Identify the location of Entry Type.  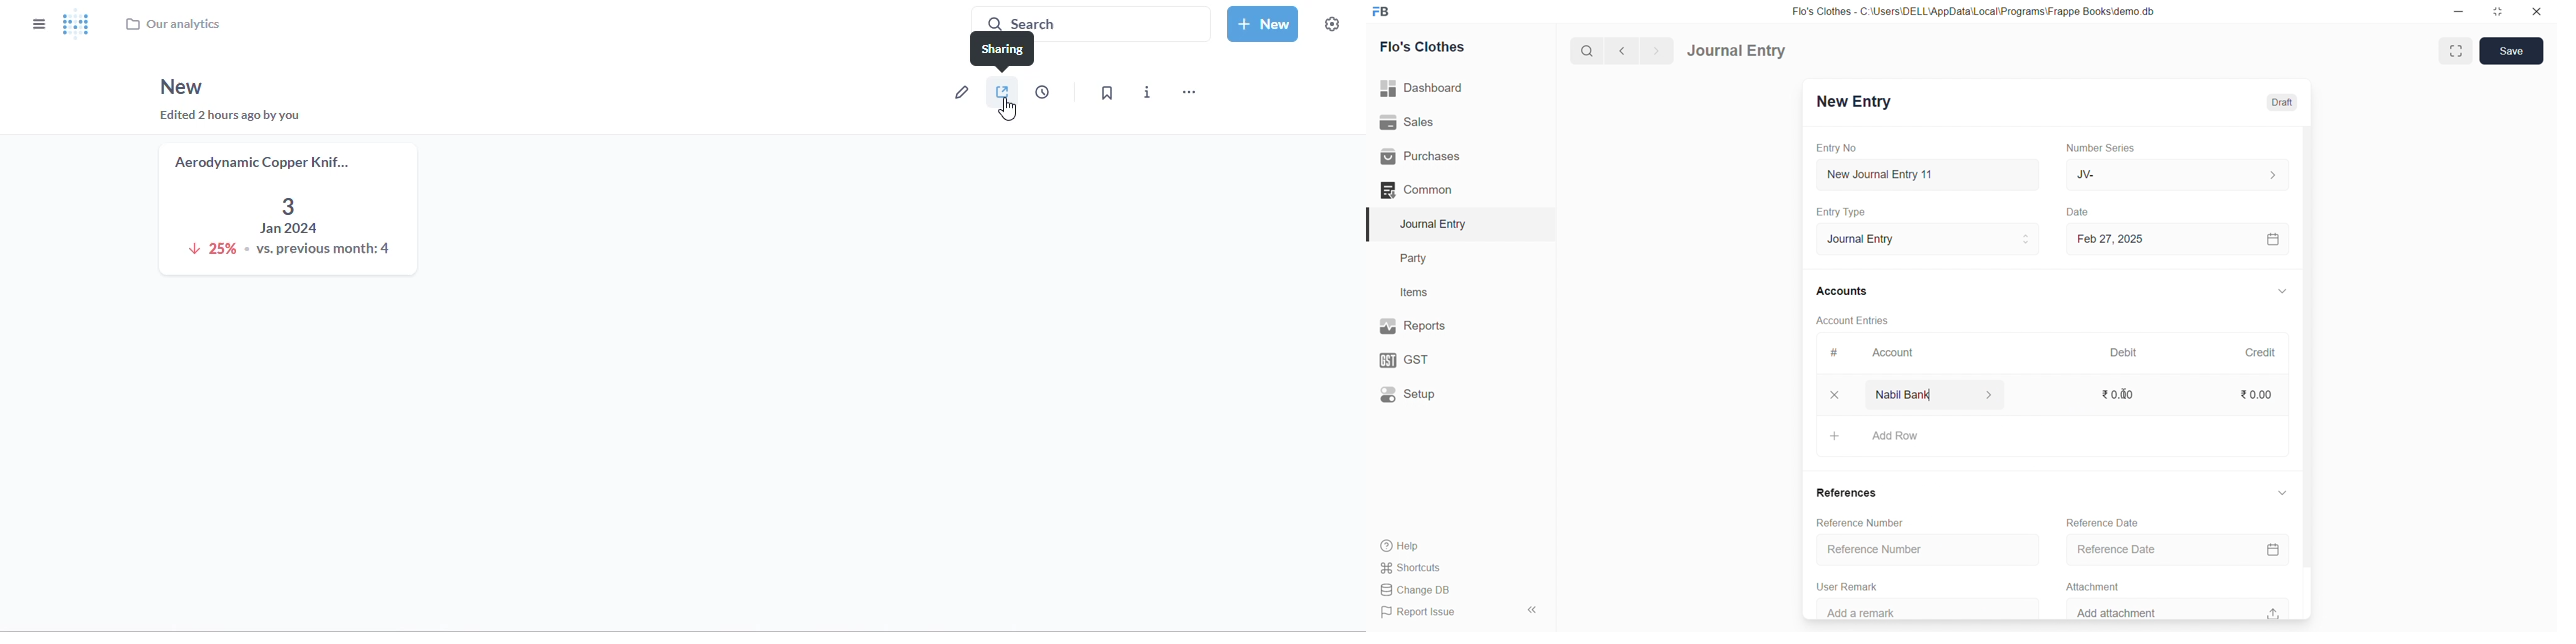
(1842, 212).